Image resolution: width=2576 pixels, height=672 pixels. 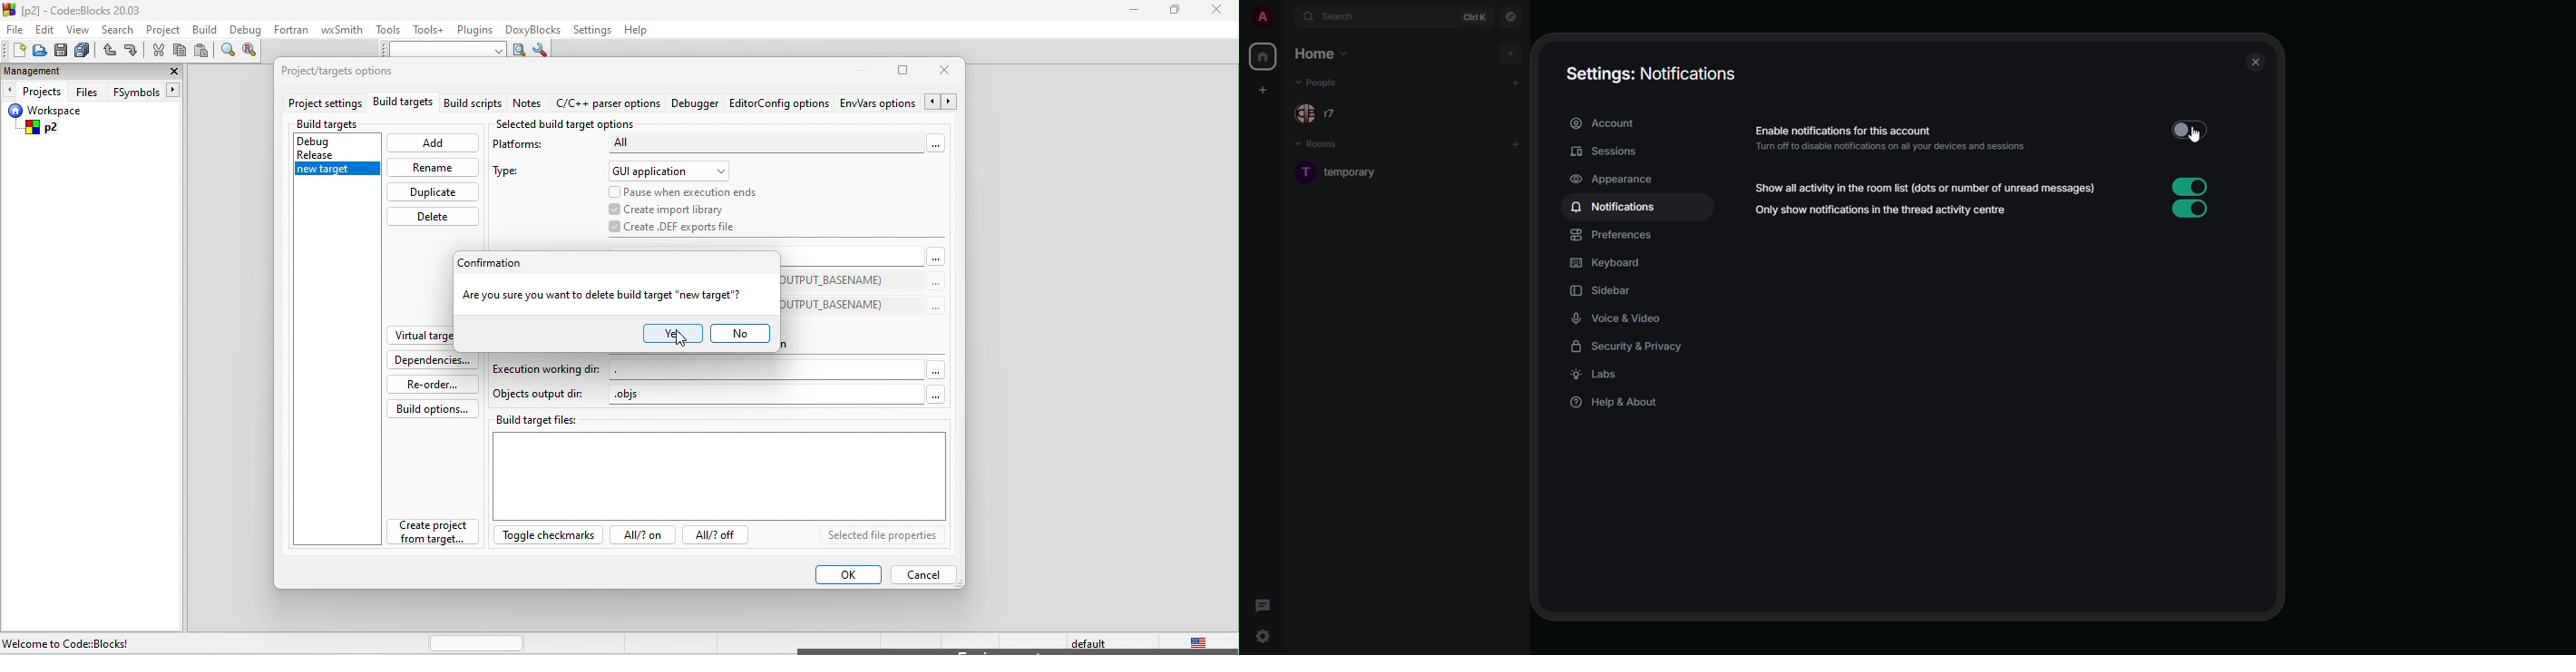 I want to click on search, so click(x=118, y=28).